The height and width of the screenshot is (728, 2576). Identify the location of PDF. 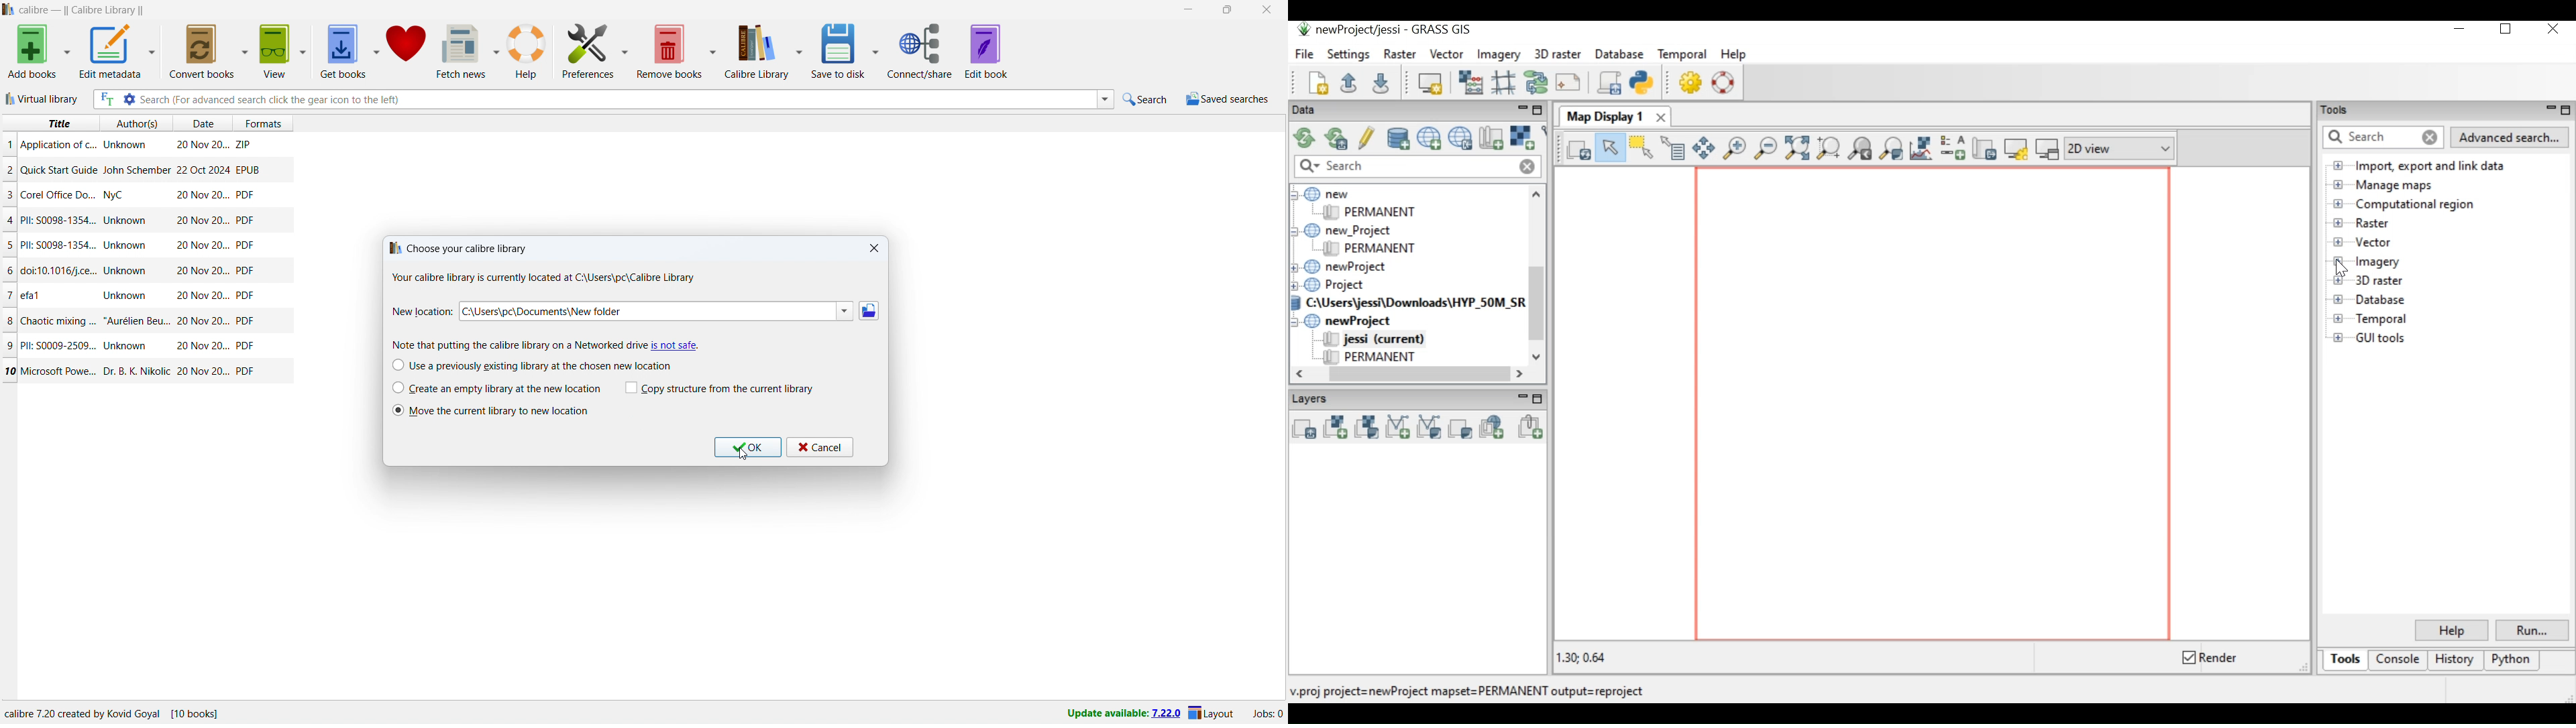
(246, 296).